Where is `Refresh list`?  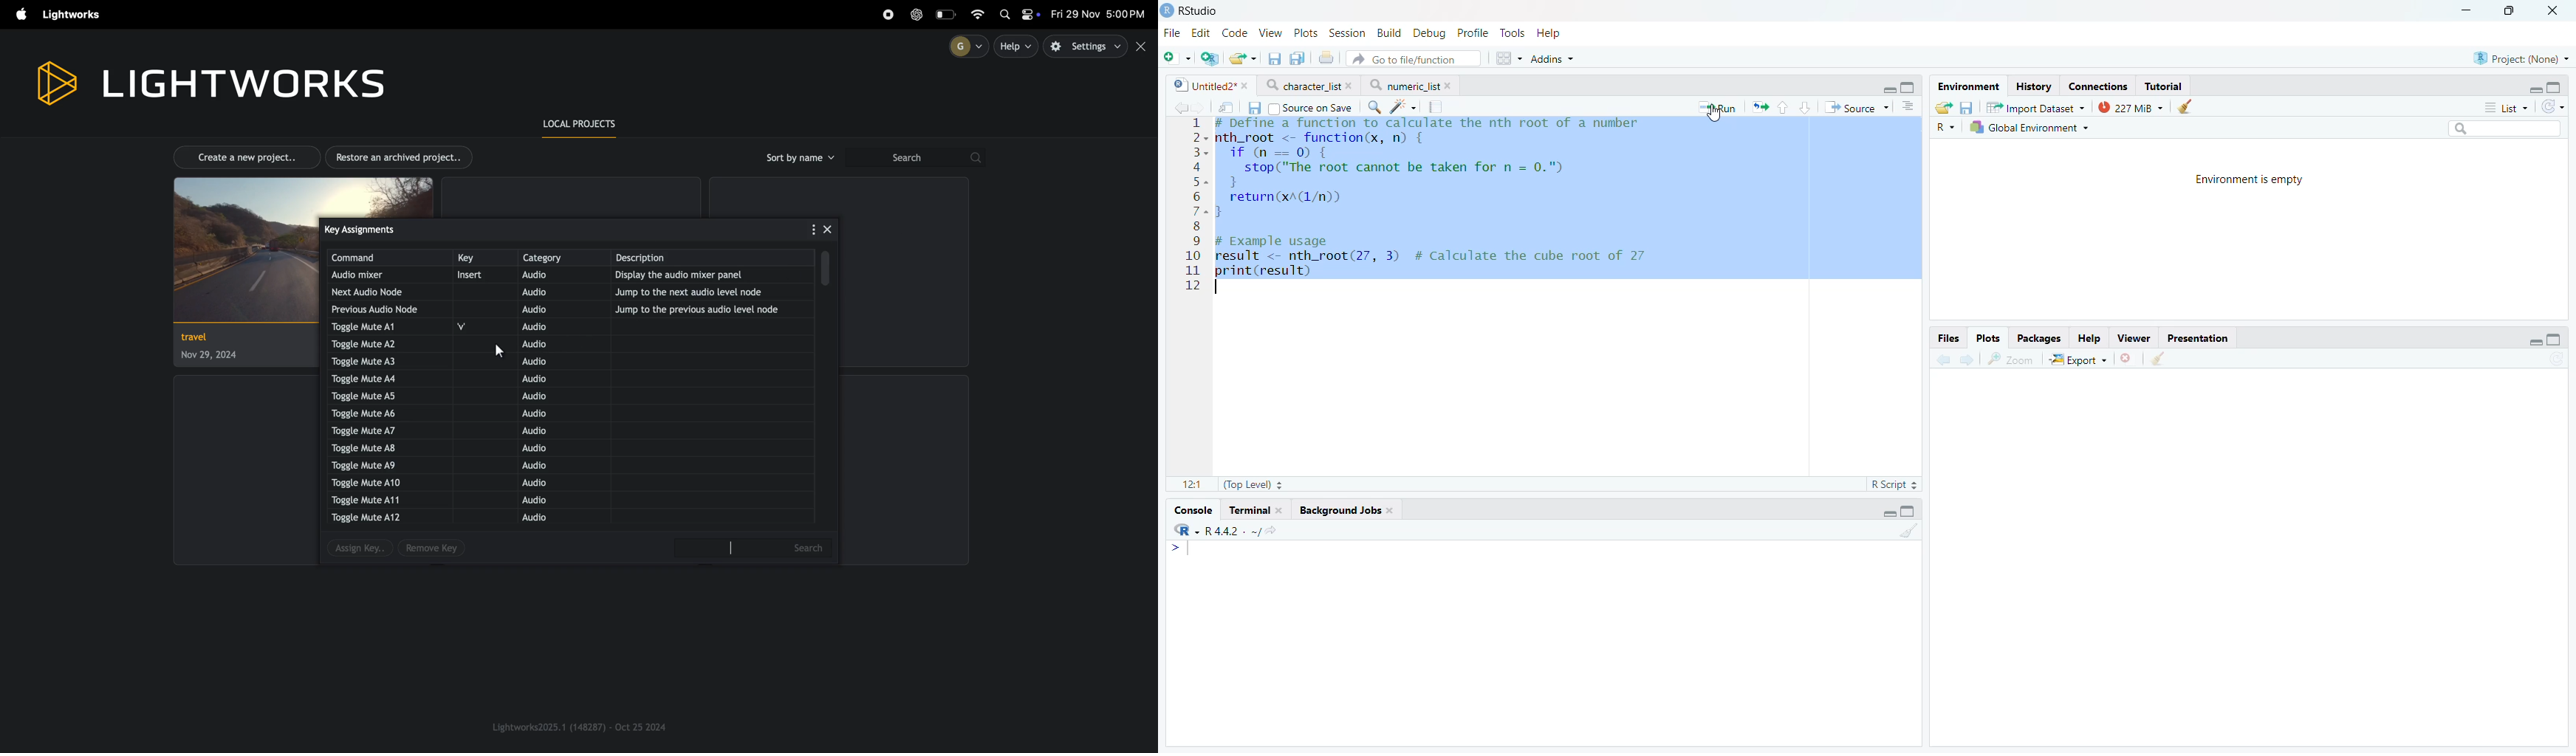
Refresh list is located at coordinates (2552, 106).